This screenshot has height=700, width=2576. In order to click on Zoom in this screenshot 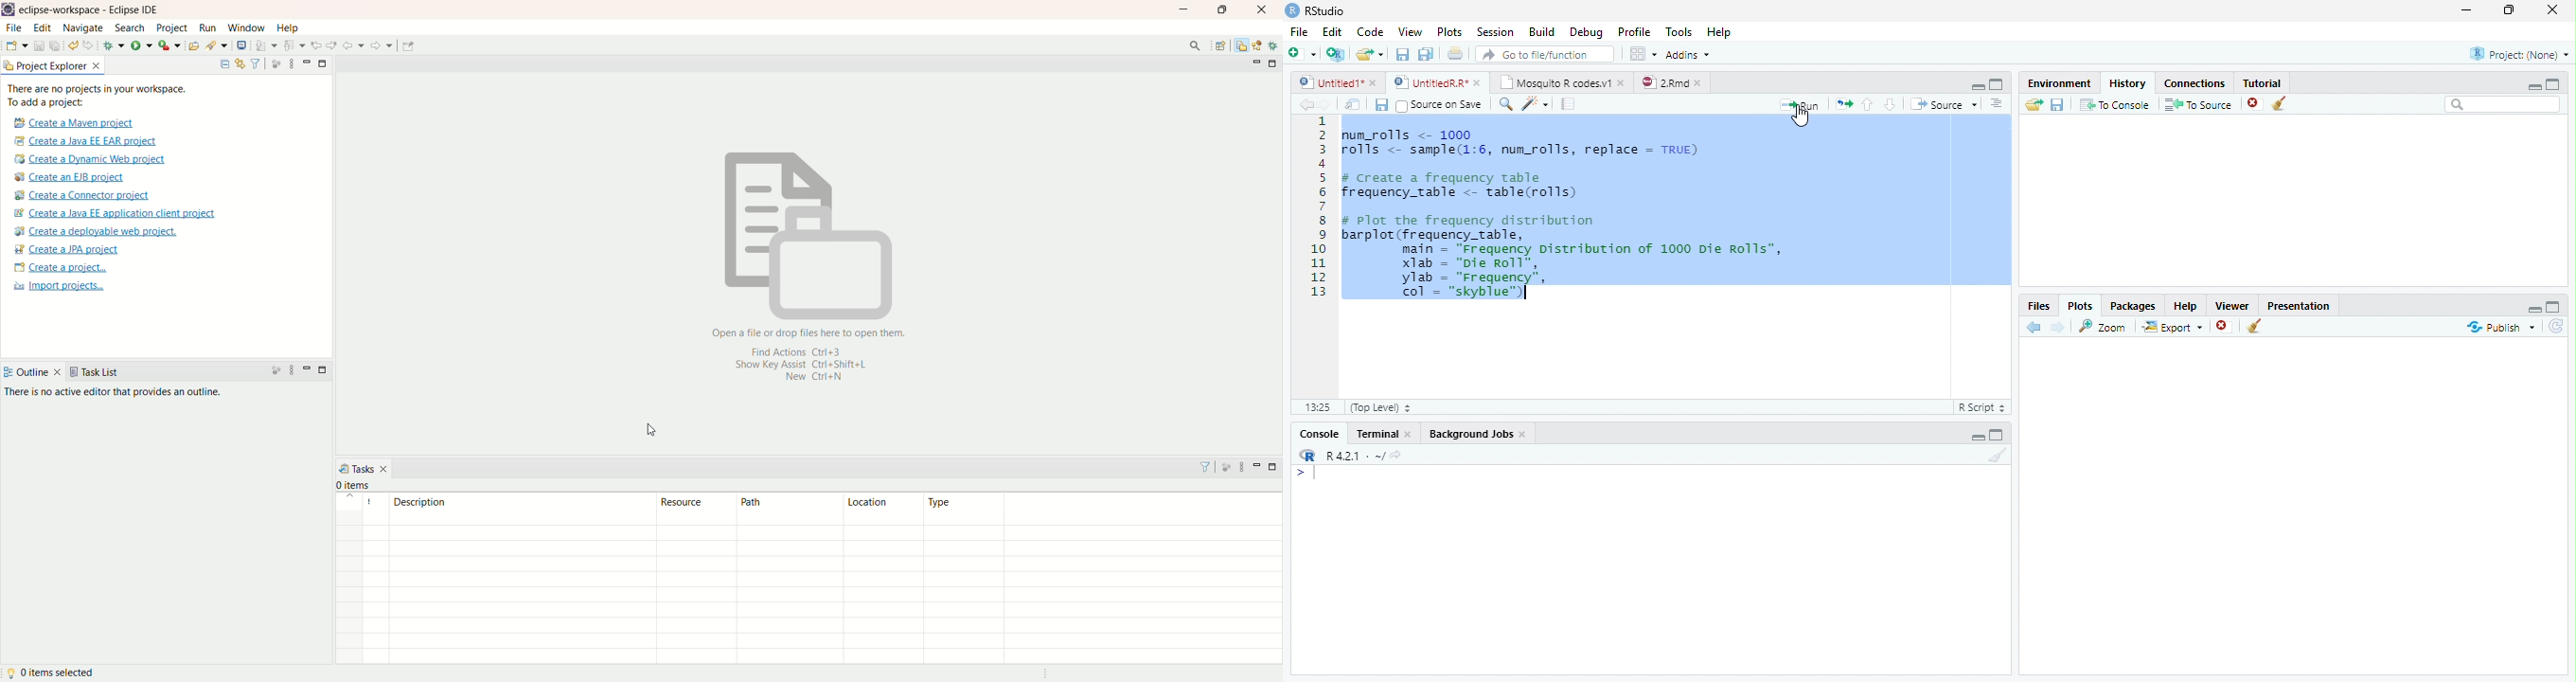, I will do `click(2105, 327)`.